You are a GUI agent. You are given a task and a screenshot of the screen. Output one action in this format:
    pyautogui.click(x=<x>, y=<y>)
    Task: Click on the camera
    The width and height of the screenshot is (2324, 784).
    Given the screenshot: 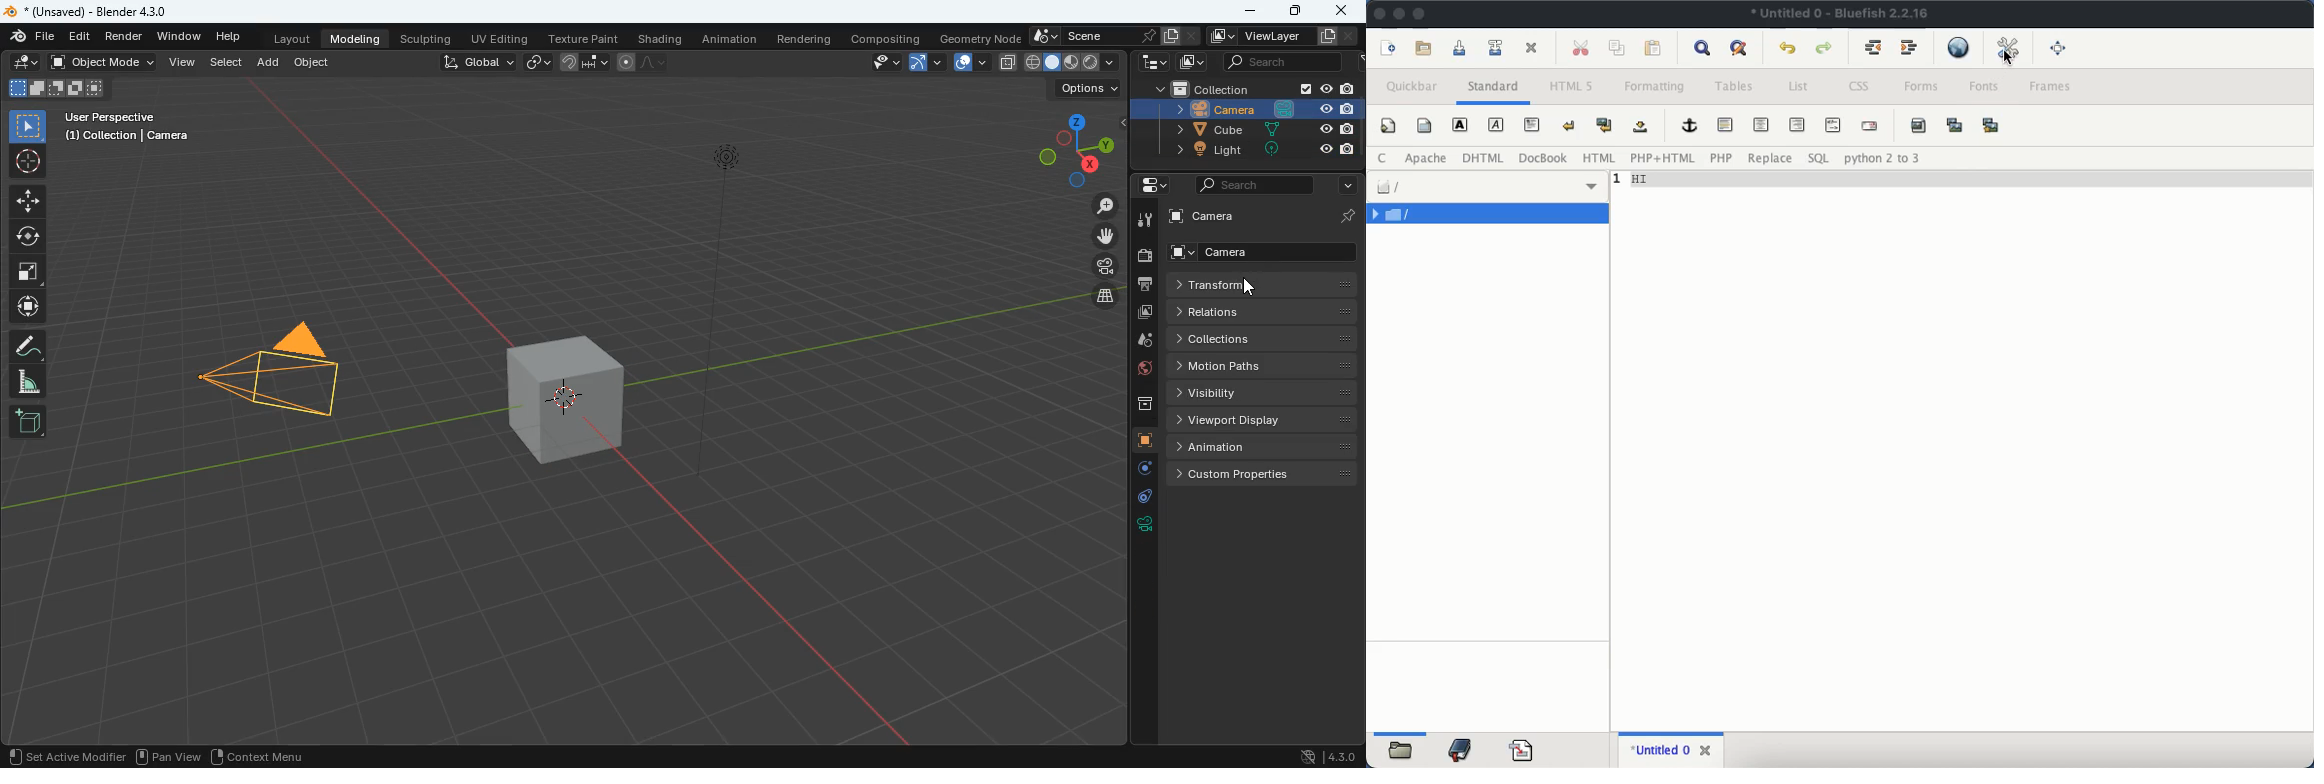 What is the action you would take?
    pyautogui.click(x=1246, y=110)
    